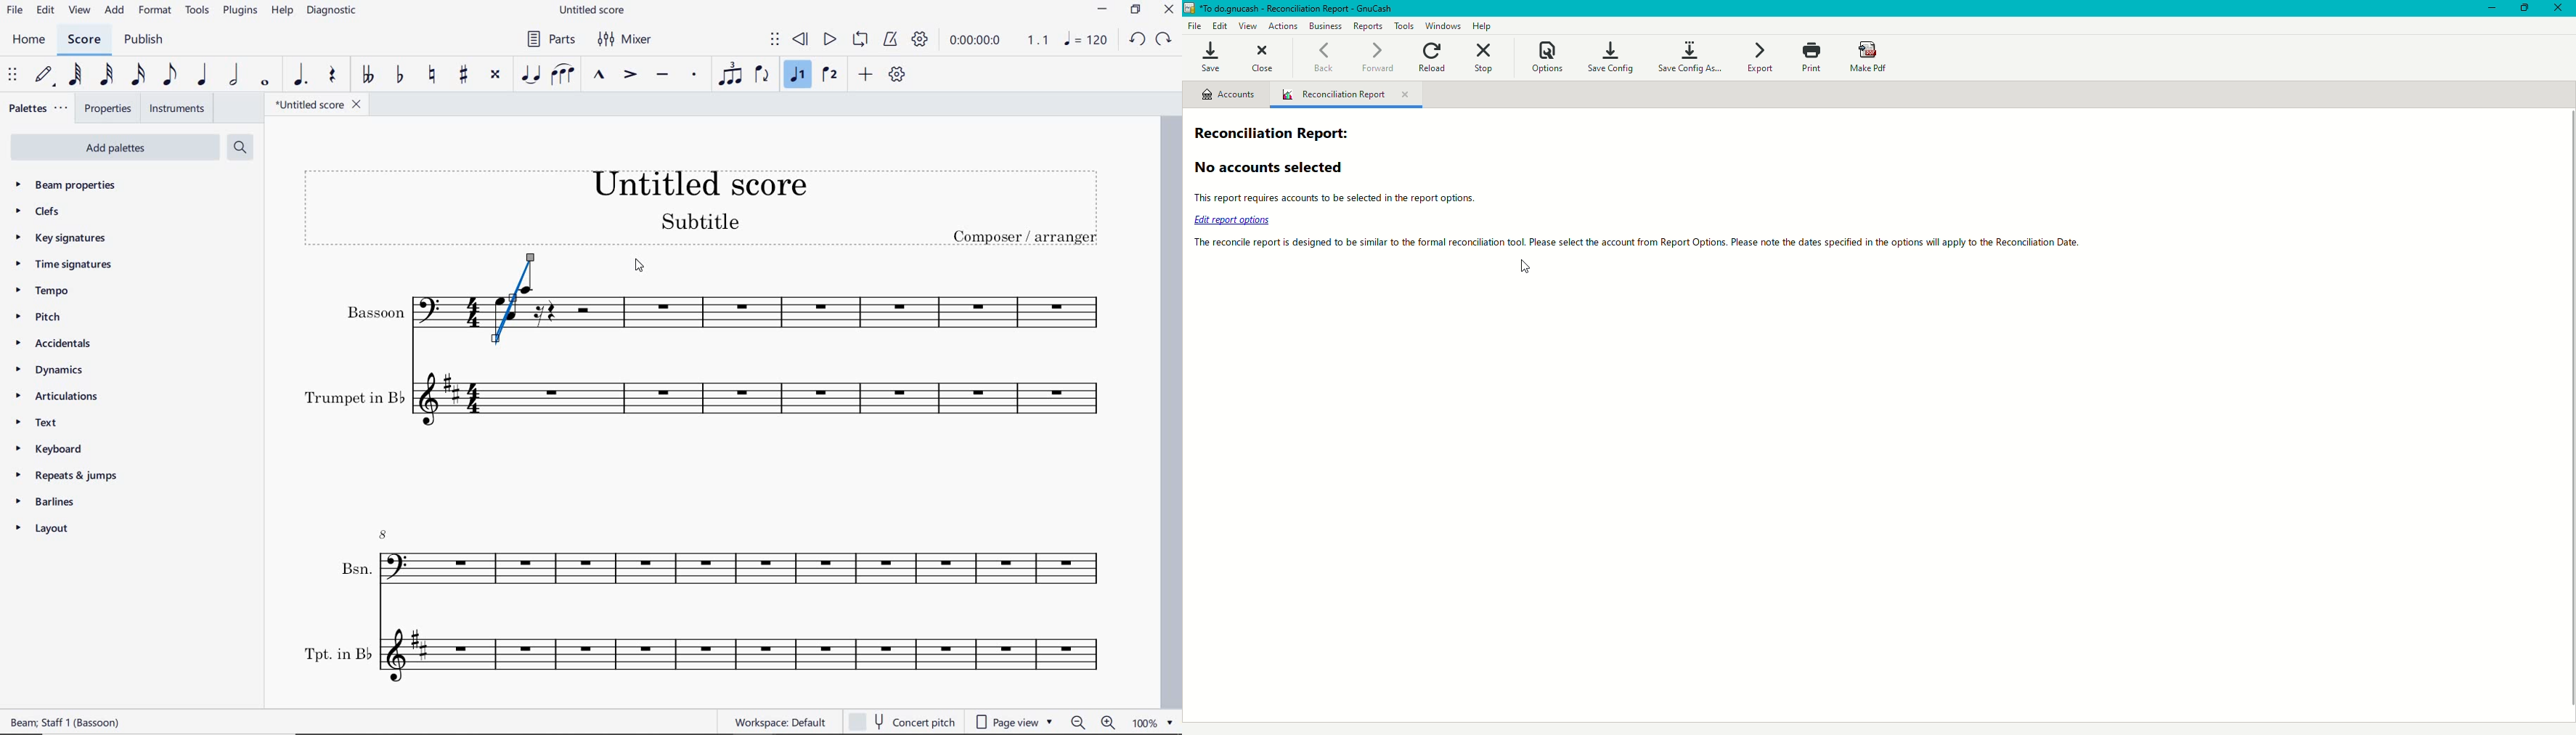  What do you see at coordinates (115, 146) in the screenshot?
I see `Add Palettes` at bounding box center [115, 146].